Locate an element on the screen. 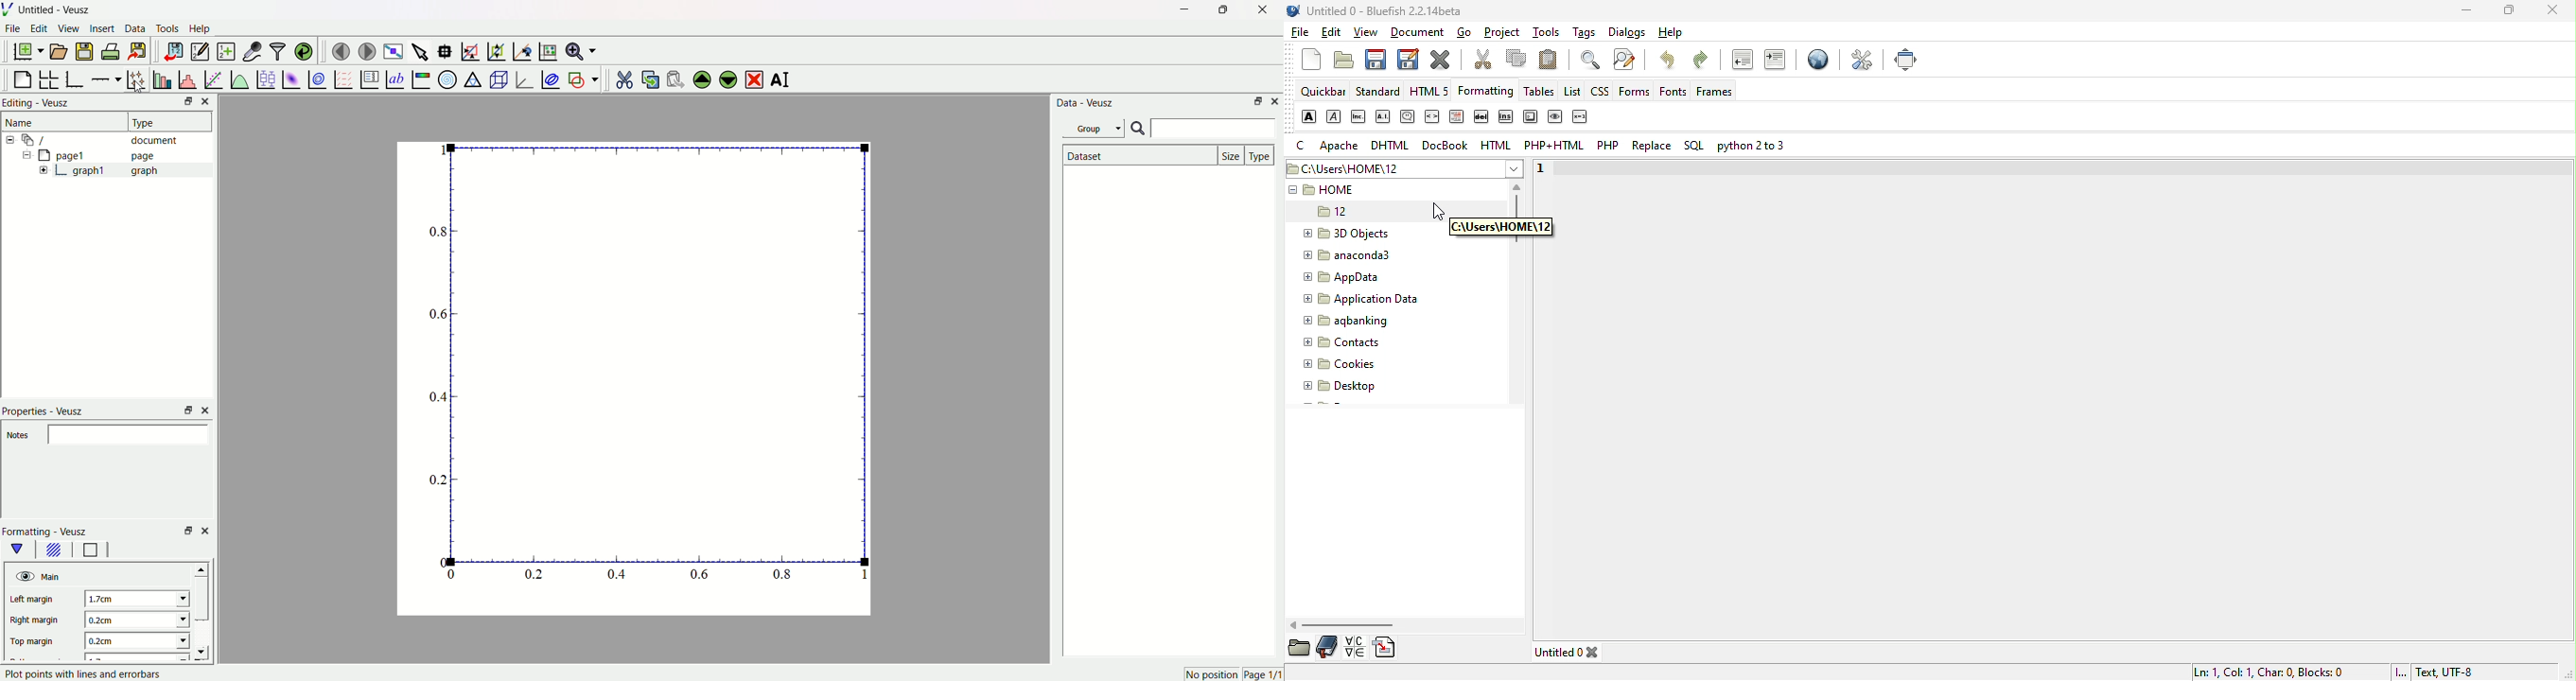 The width and height of the screenshot is (2576, 700). bookmarks is located at coordinates (1329, 647).